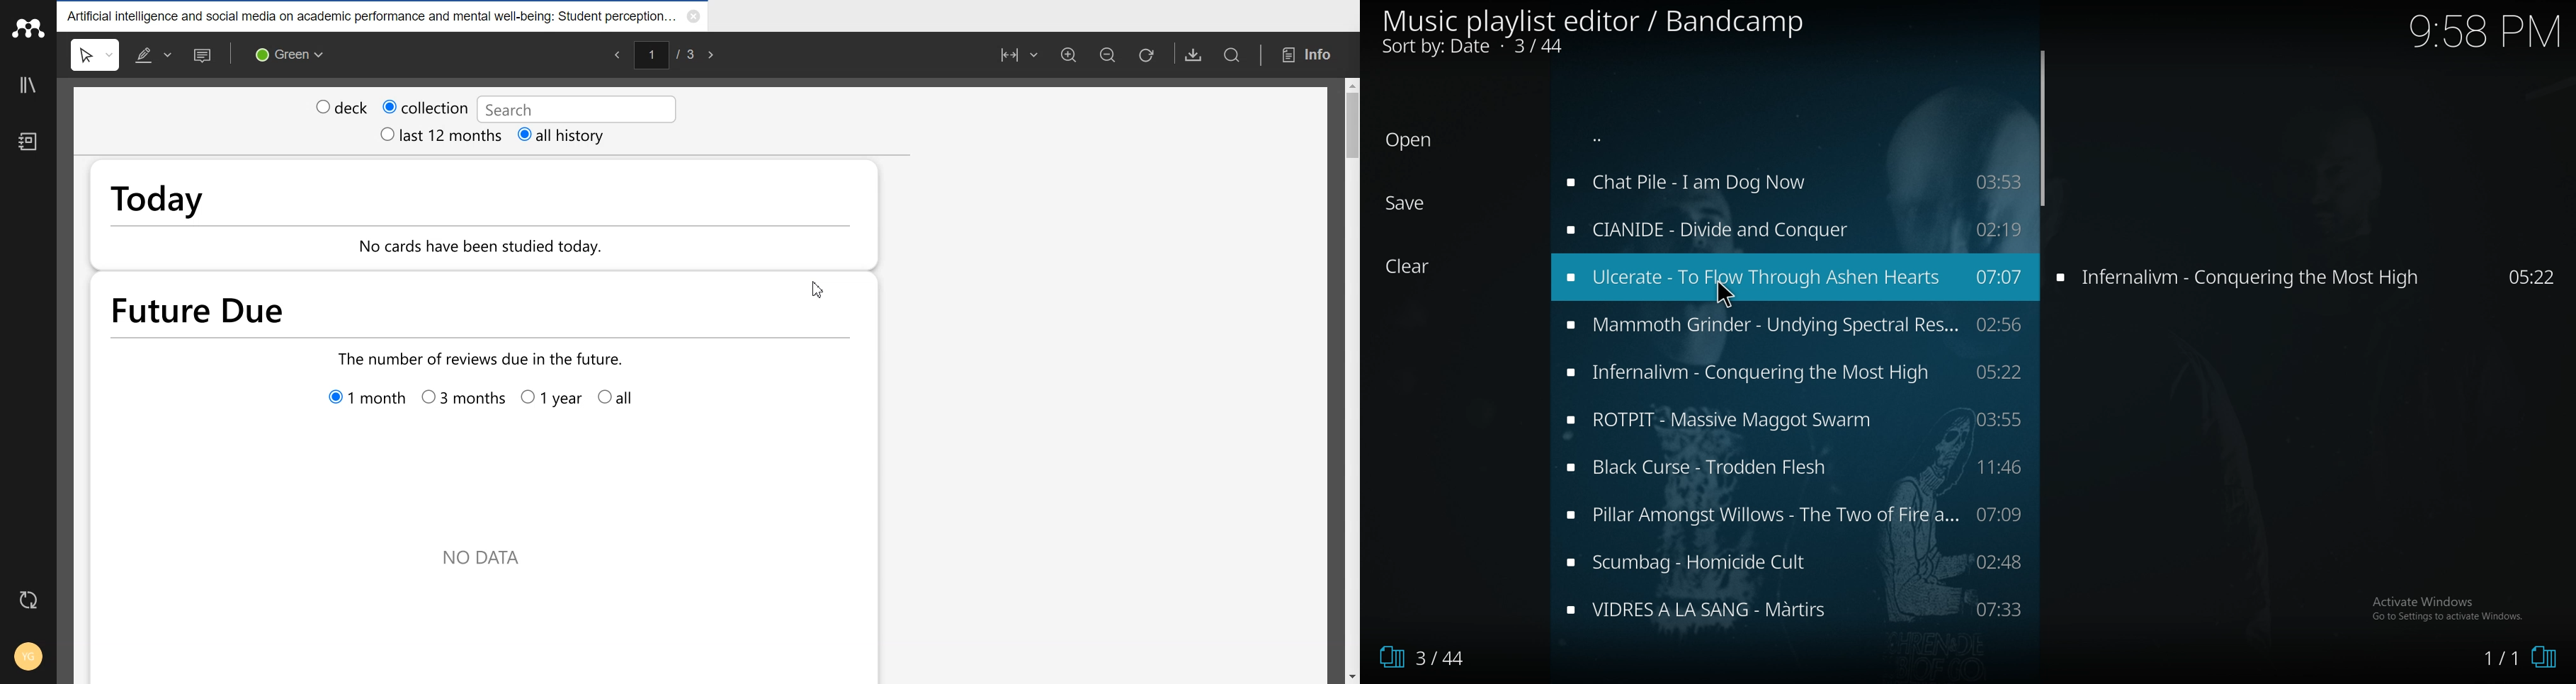 Image resolution: width=2576 pixels, height=700 pixels. Describe the element at coordinates (365, 400) in the screenshot. I see `1 month` at that location.